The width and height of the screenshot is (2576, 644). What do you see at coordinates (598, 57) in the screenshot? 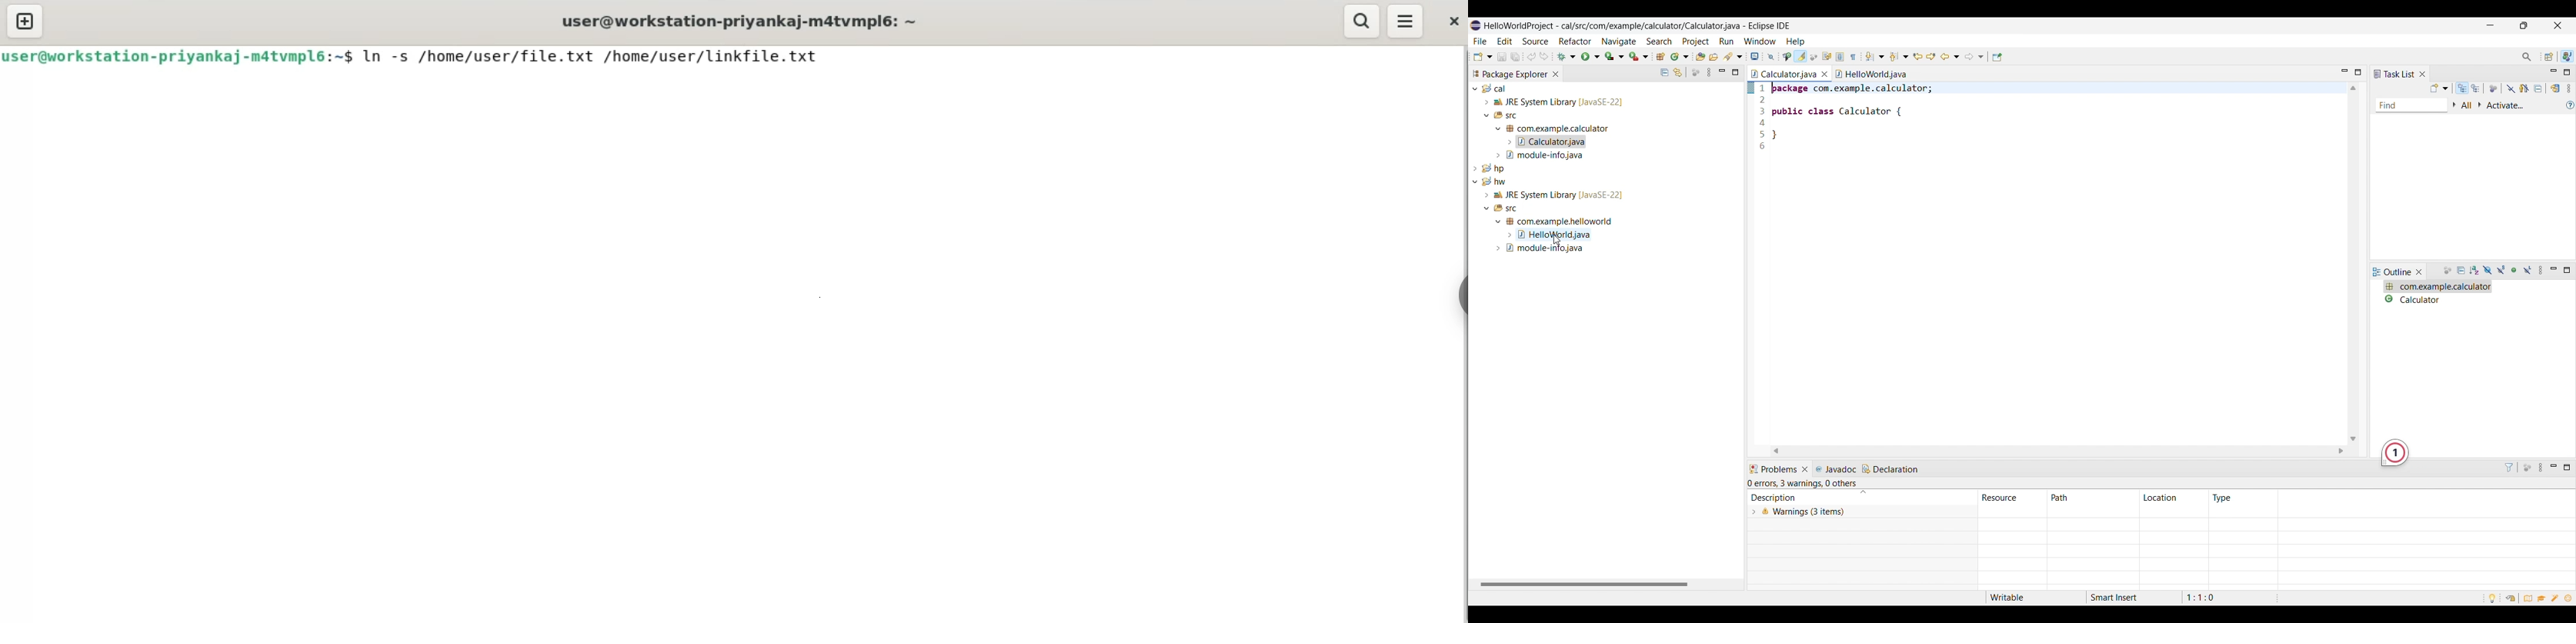
I see `ln-s /home/user/file.txt /home/user/linkfile.txt` at bounding box center [598, 57].